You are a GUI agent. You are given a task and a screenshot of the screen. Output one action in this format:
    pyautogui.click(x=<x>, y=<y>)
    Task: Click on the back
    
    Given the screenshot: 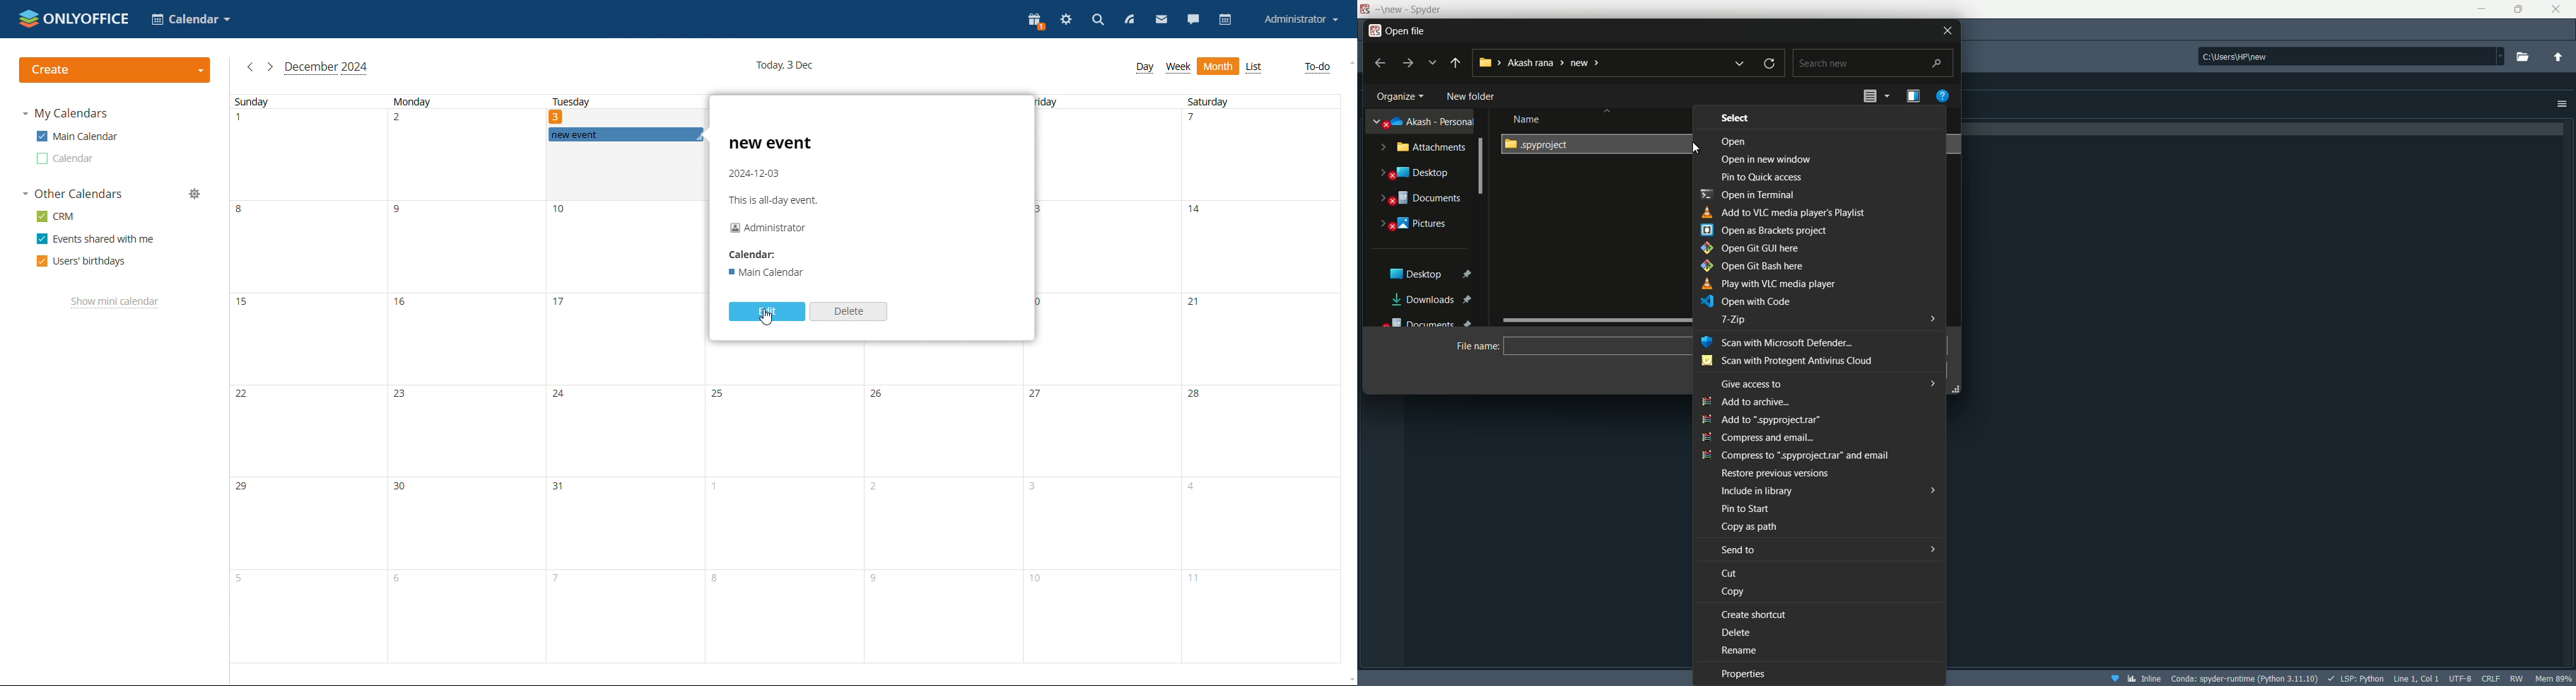 What is the action you would take?
    pyautogui.click(x=1454, y=64)
    